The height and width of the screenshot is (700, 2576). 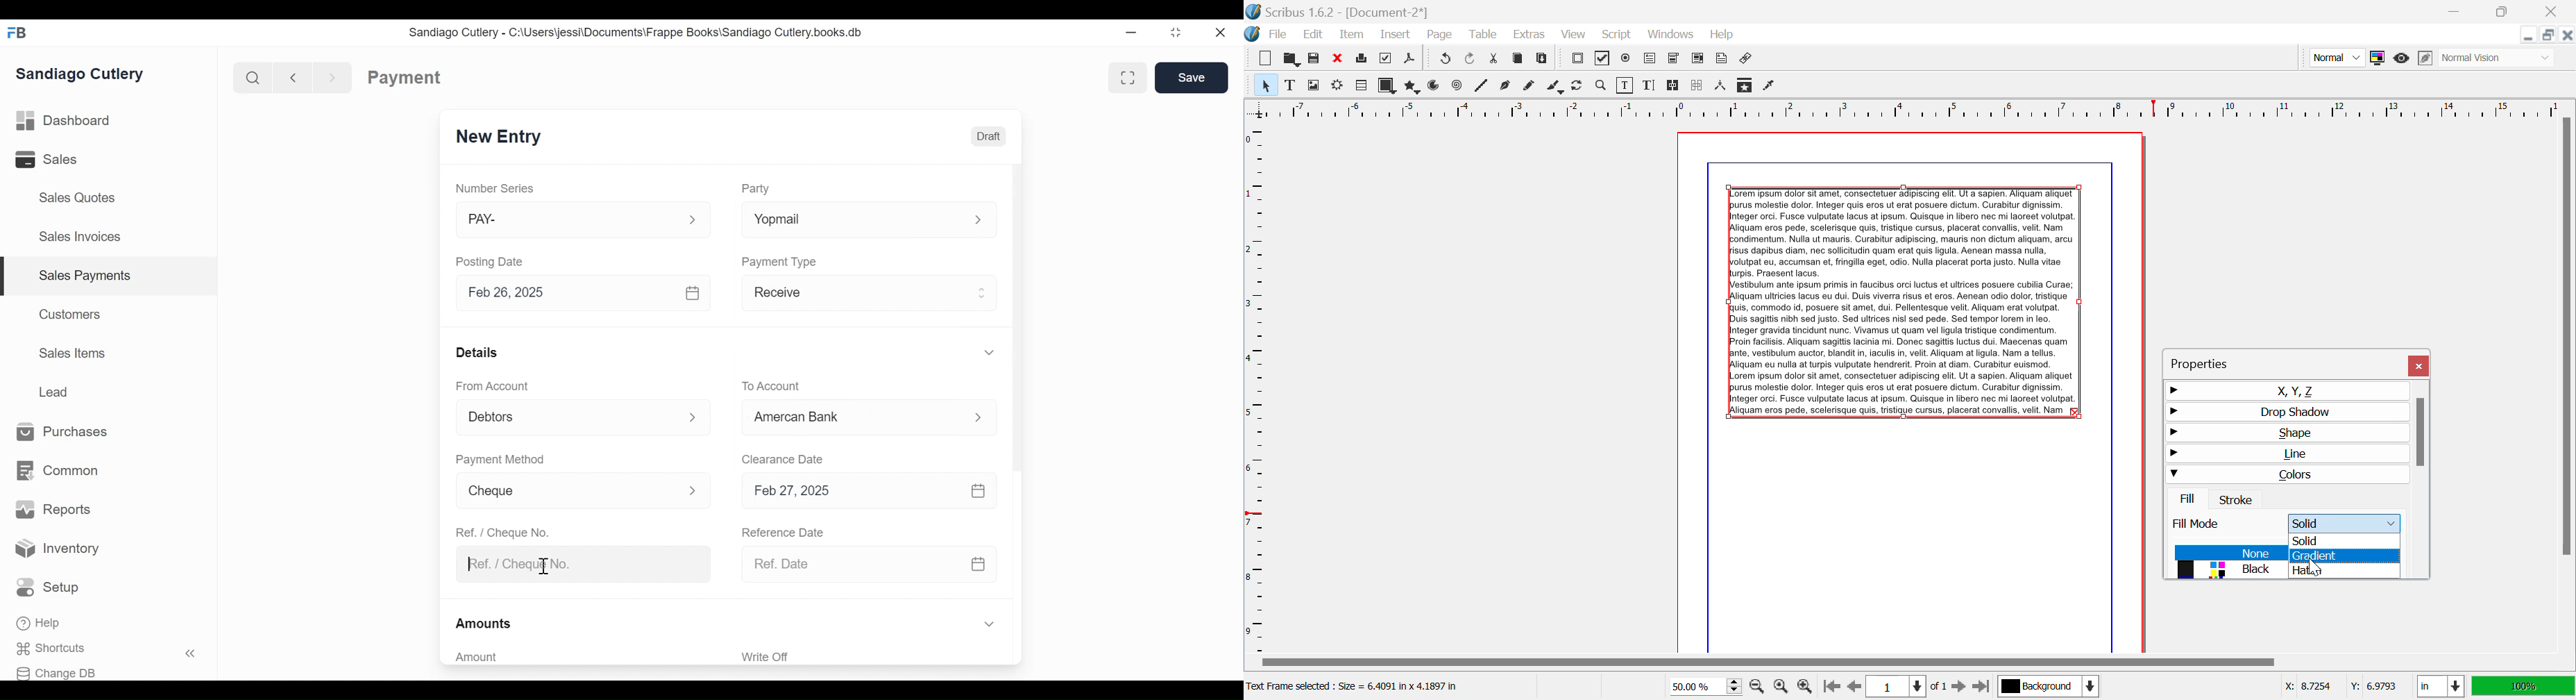 I want to click on X, Y, Z, so click(x=2286, y=390).